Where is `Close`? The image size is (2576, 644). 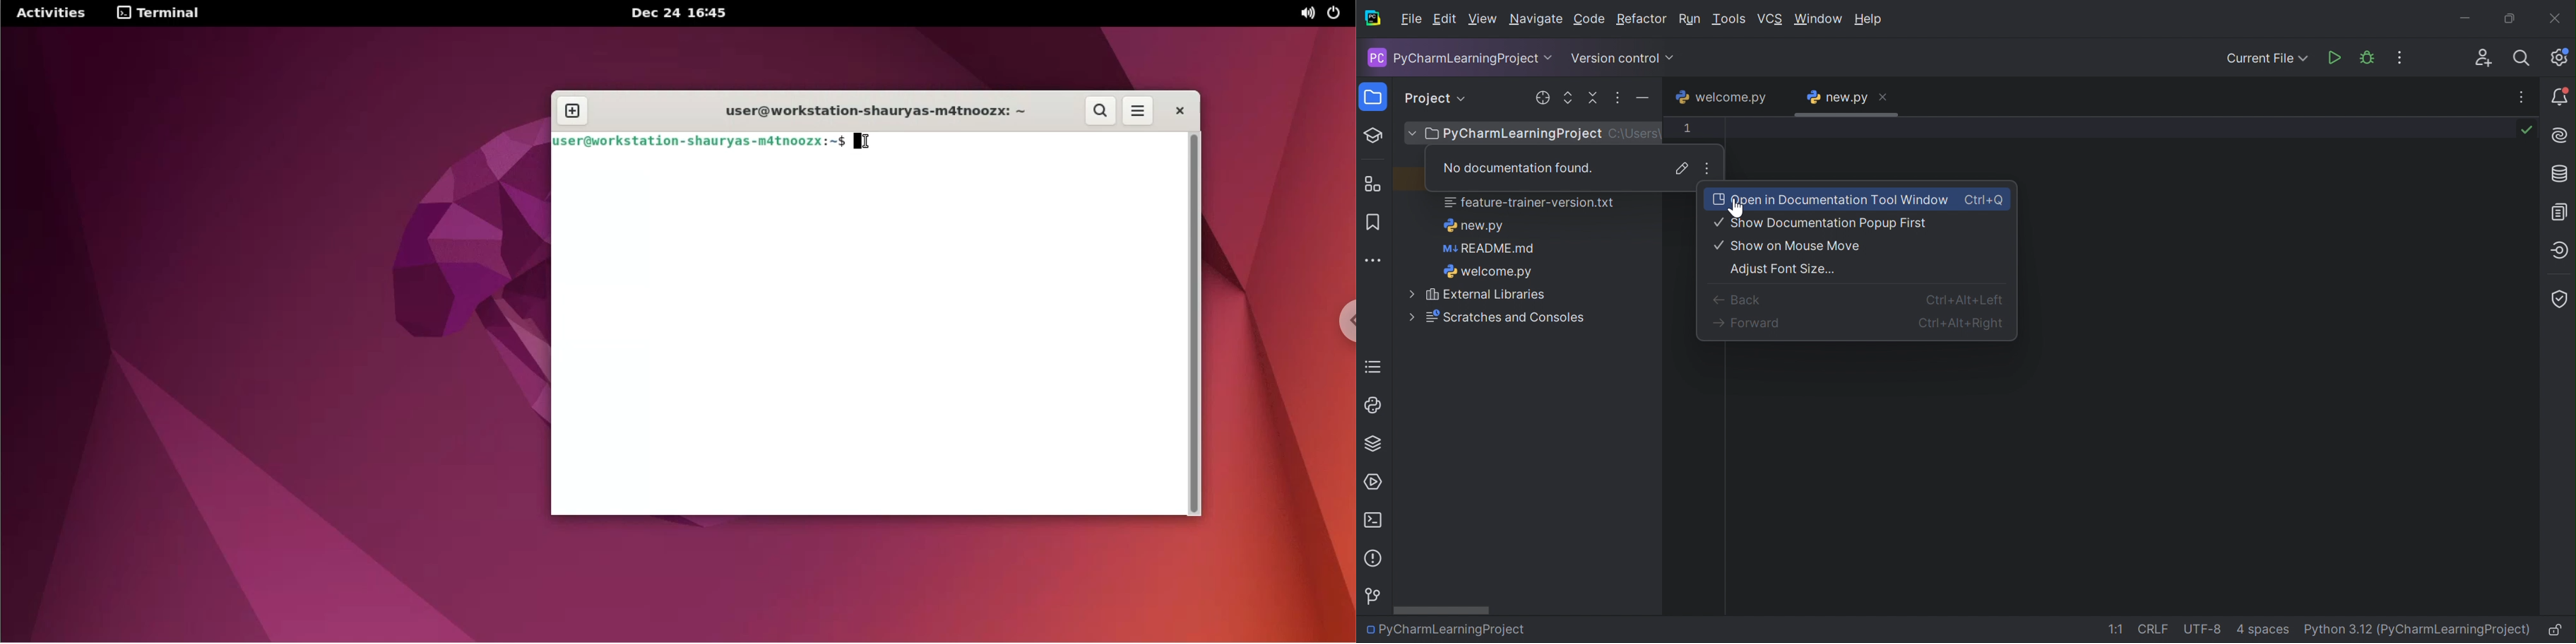
Close is located at coordinates (1885, 96).